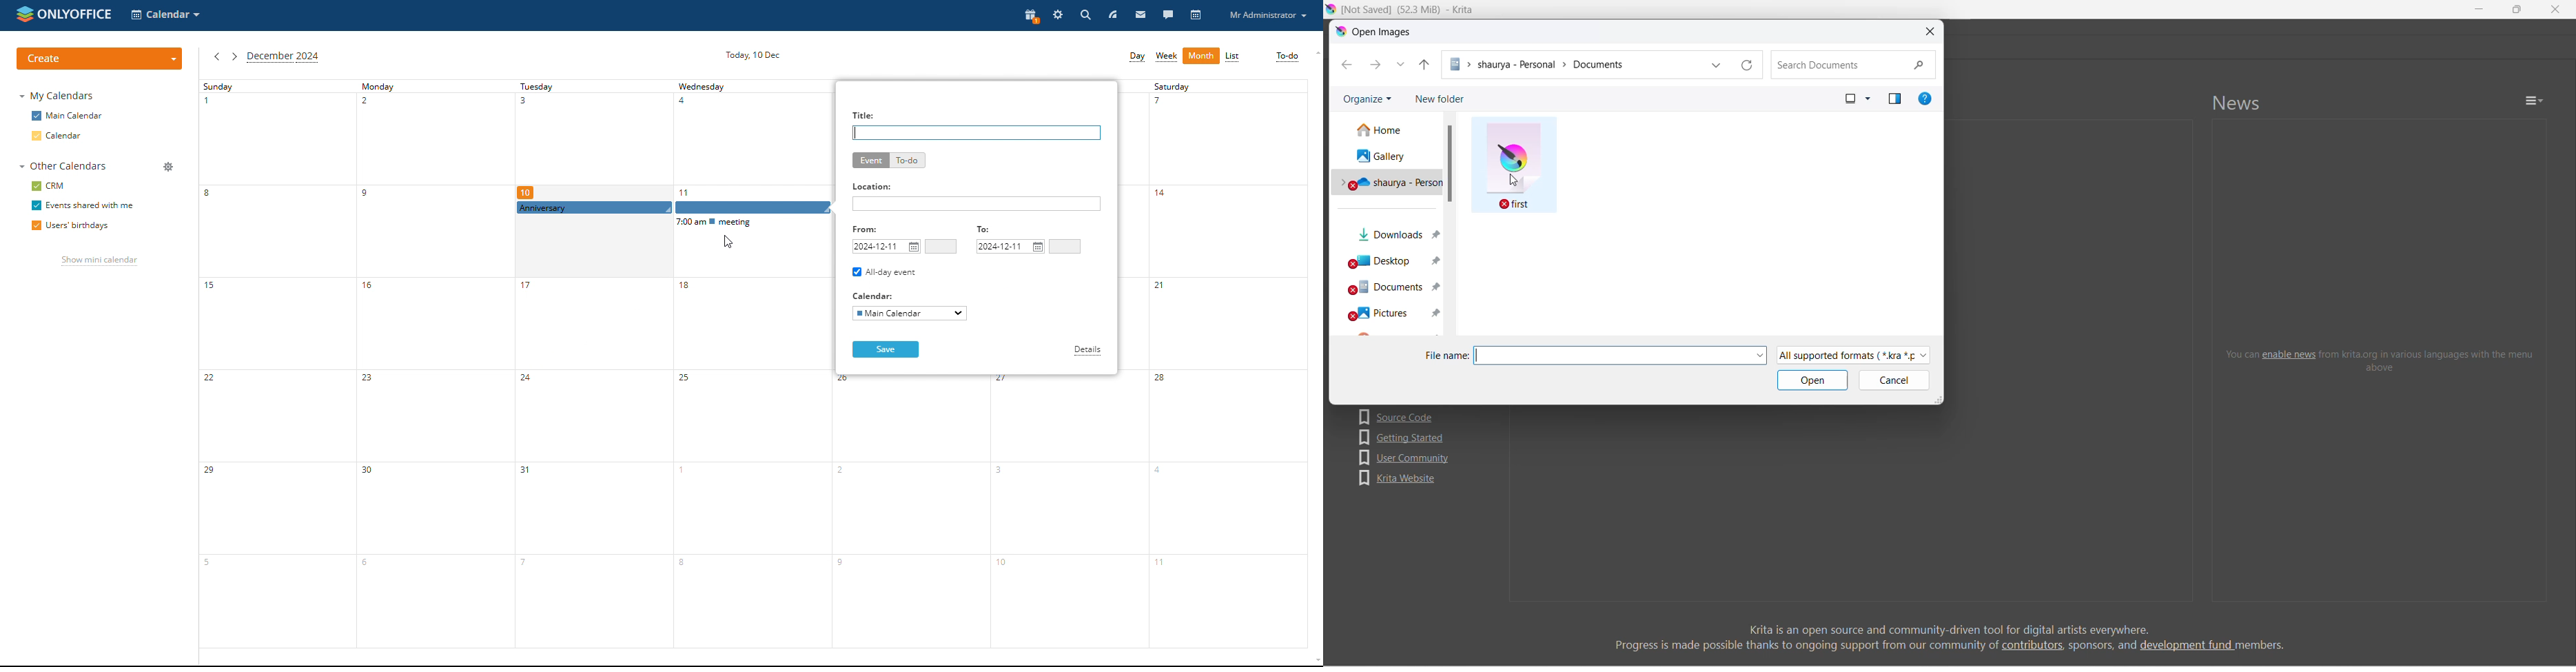 The image size is (2576, 672). Describe the element at coordinates (941, 247) in the screenshot. I see `start time` at that location.